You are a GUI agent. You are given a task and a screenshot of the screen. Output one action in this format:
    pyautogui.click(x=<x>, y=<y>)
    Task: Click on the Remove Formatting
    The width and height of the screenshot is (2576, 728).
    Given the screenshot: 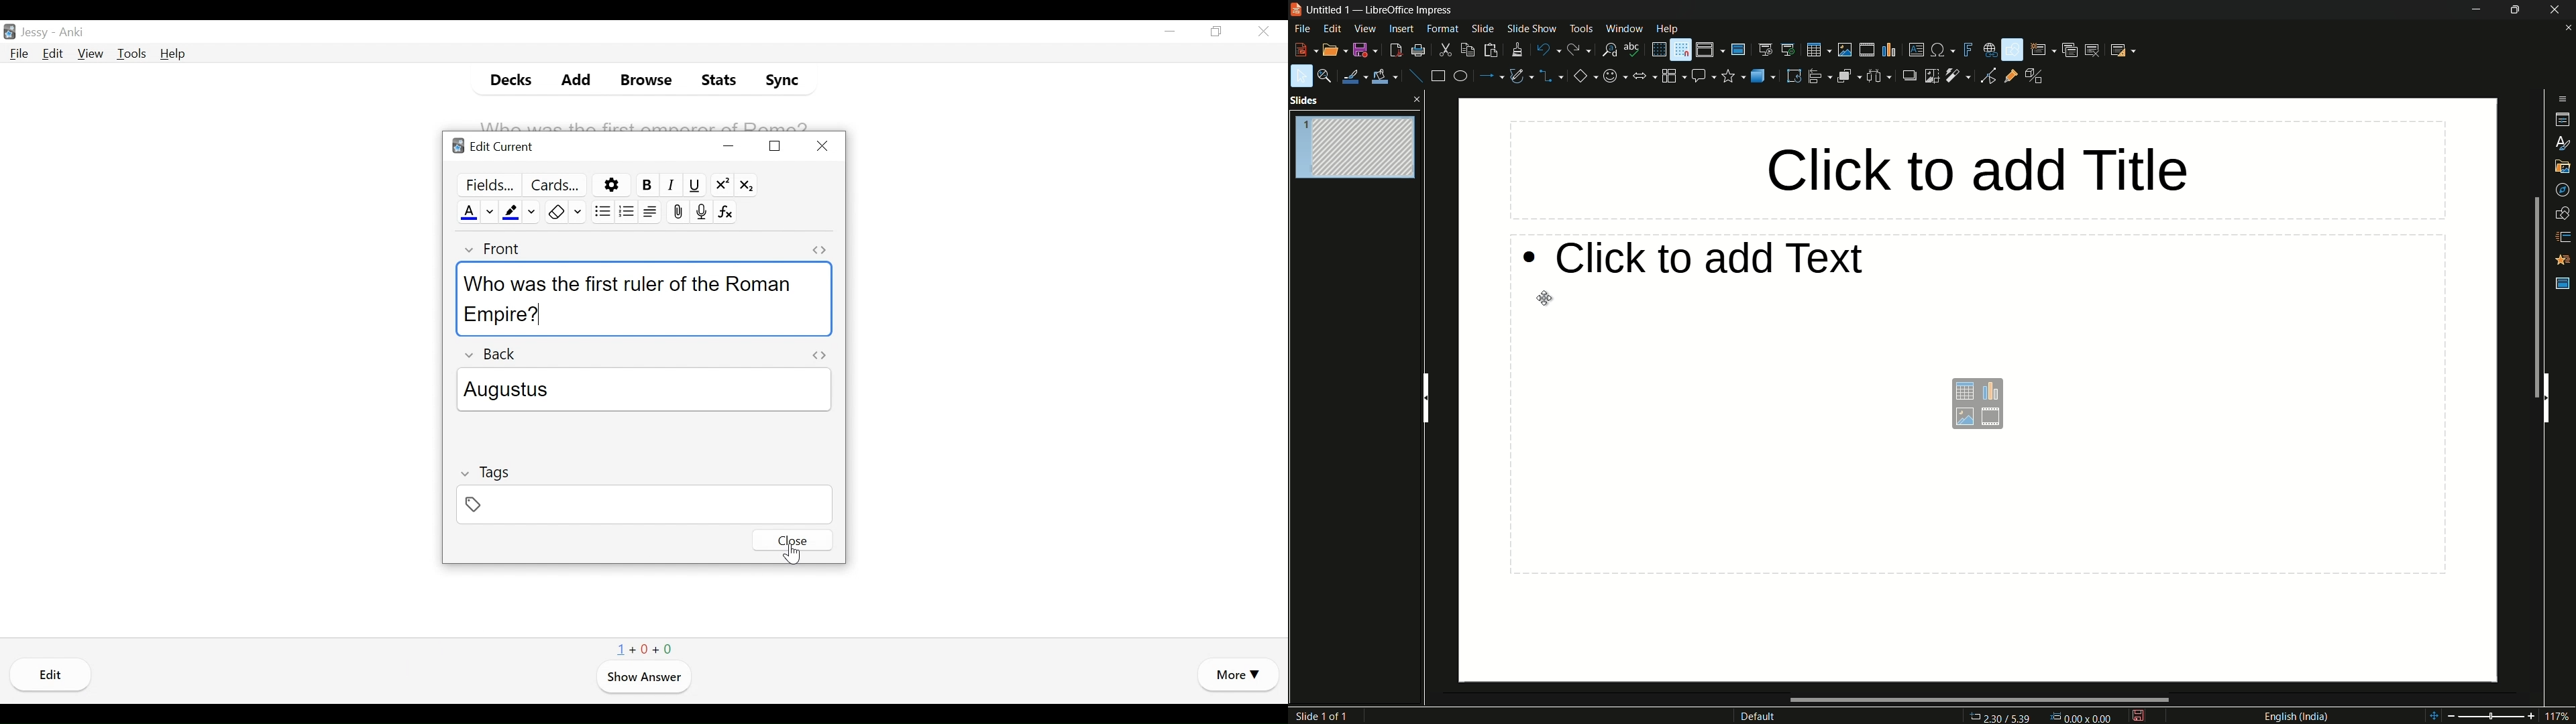 What is the action you would take?
    pyautogui.click(x=554, y=212)
    